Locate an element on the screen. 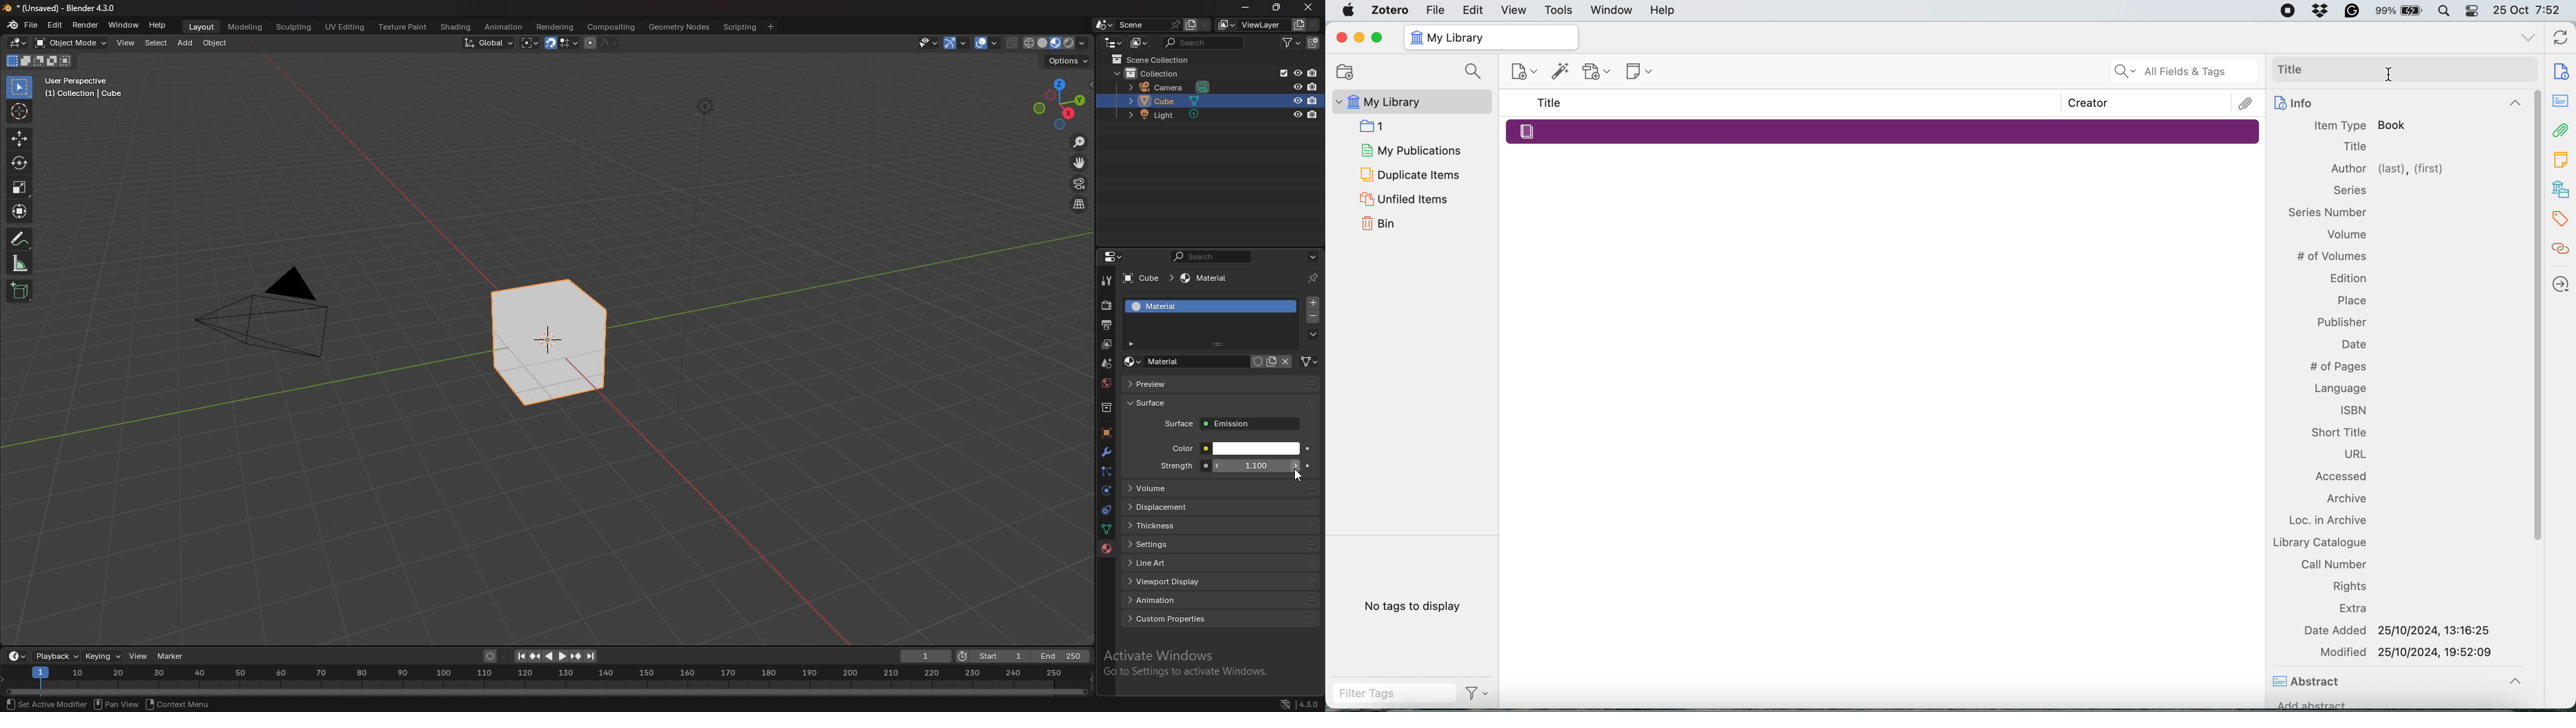 Image resolution: width=2576 pixels, height=728 pixels. add workspace is located at coordinates (770, 26).